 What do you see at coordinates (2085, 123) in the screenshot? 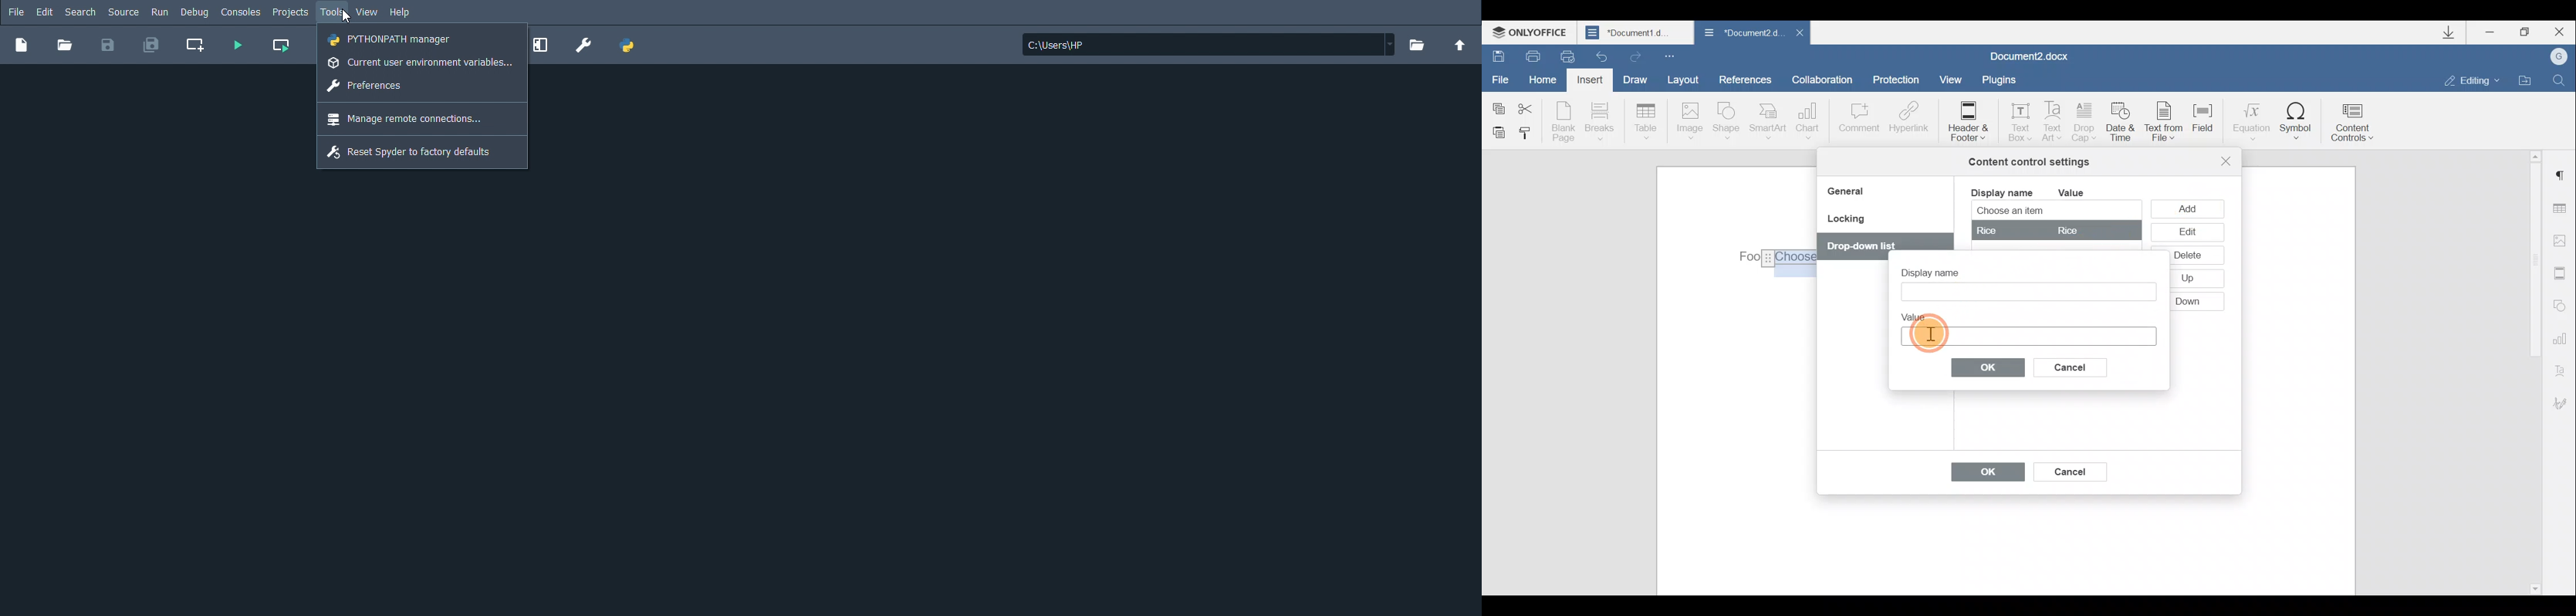
I see `Drop cap` at bounding box center [2085, 123].